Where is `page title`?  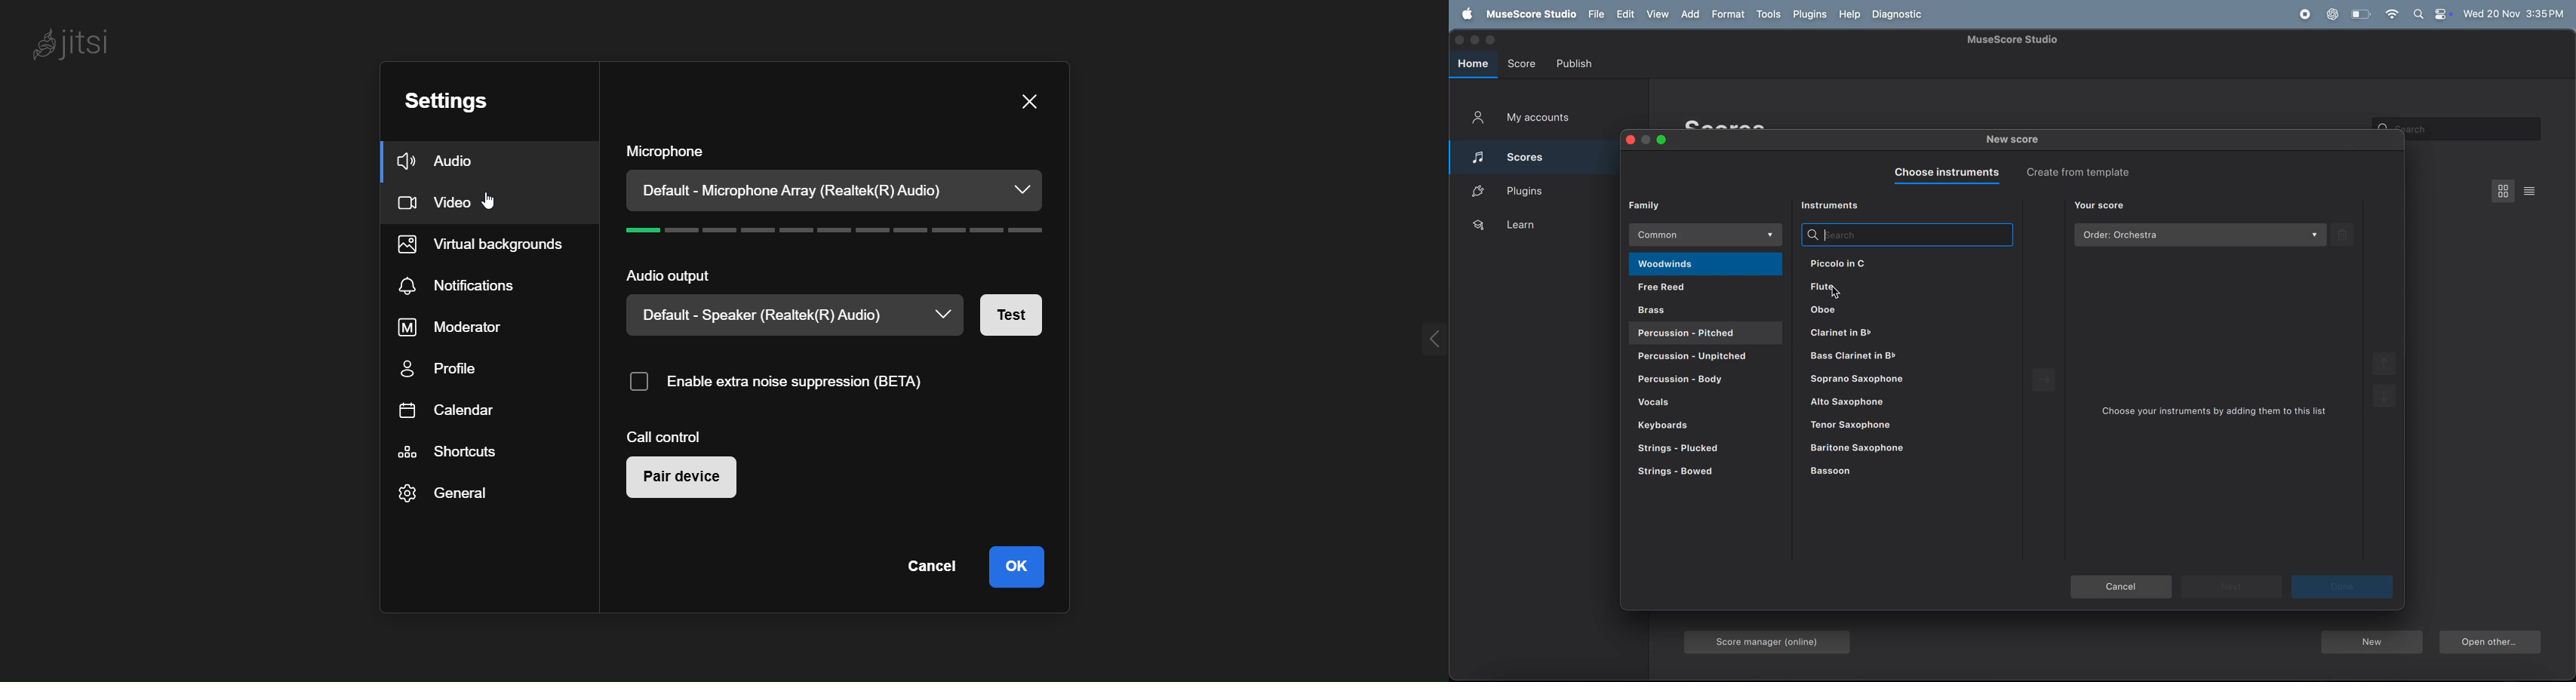
page title is located at coordinates (2015, 40).